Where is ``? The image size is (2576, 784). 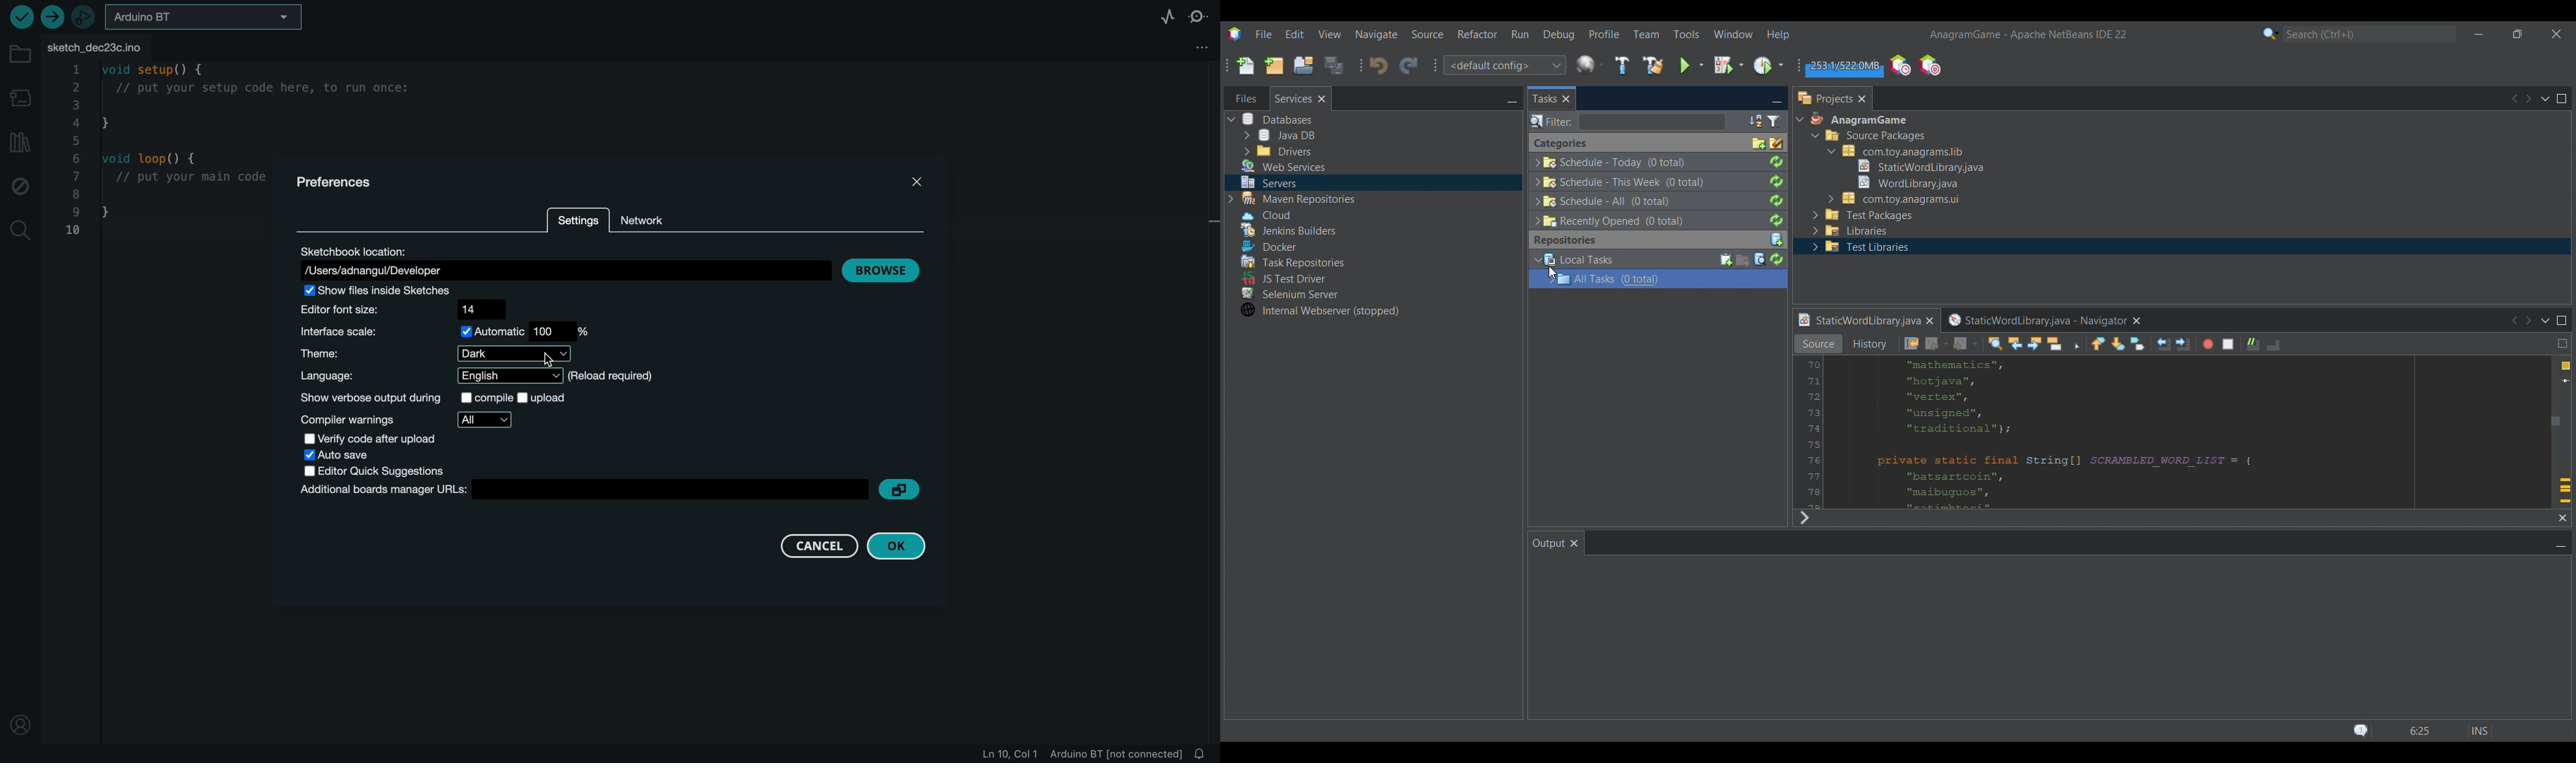  is located at coordinates (1873, 136).